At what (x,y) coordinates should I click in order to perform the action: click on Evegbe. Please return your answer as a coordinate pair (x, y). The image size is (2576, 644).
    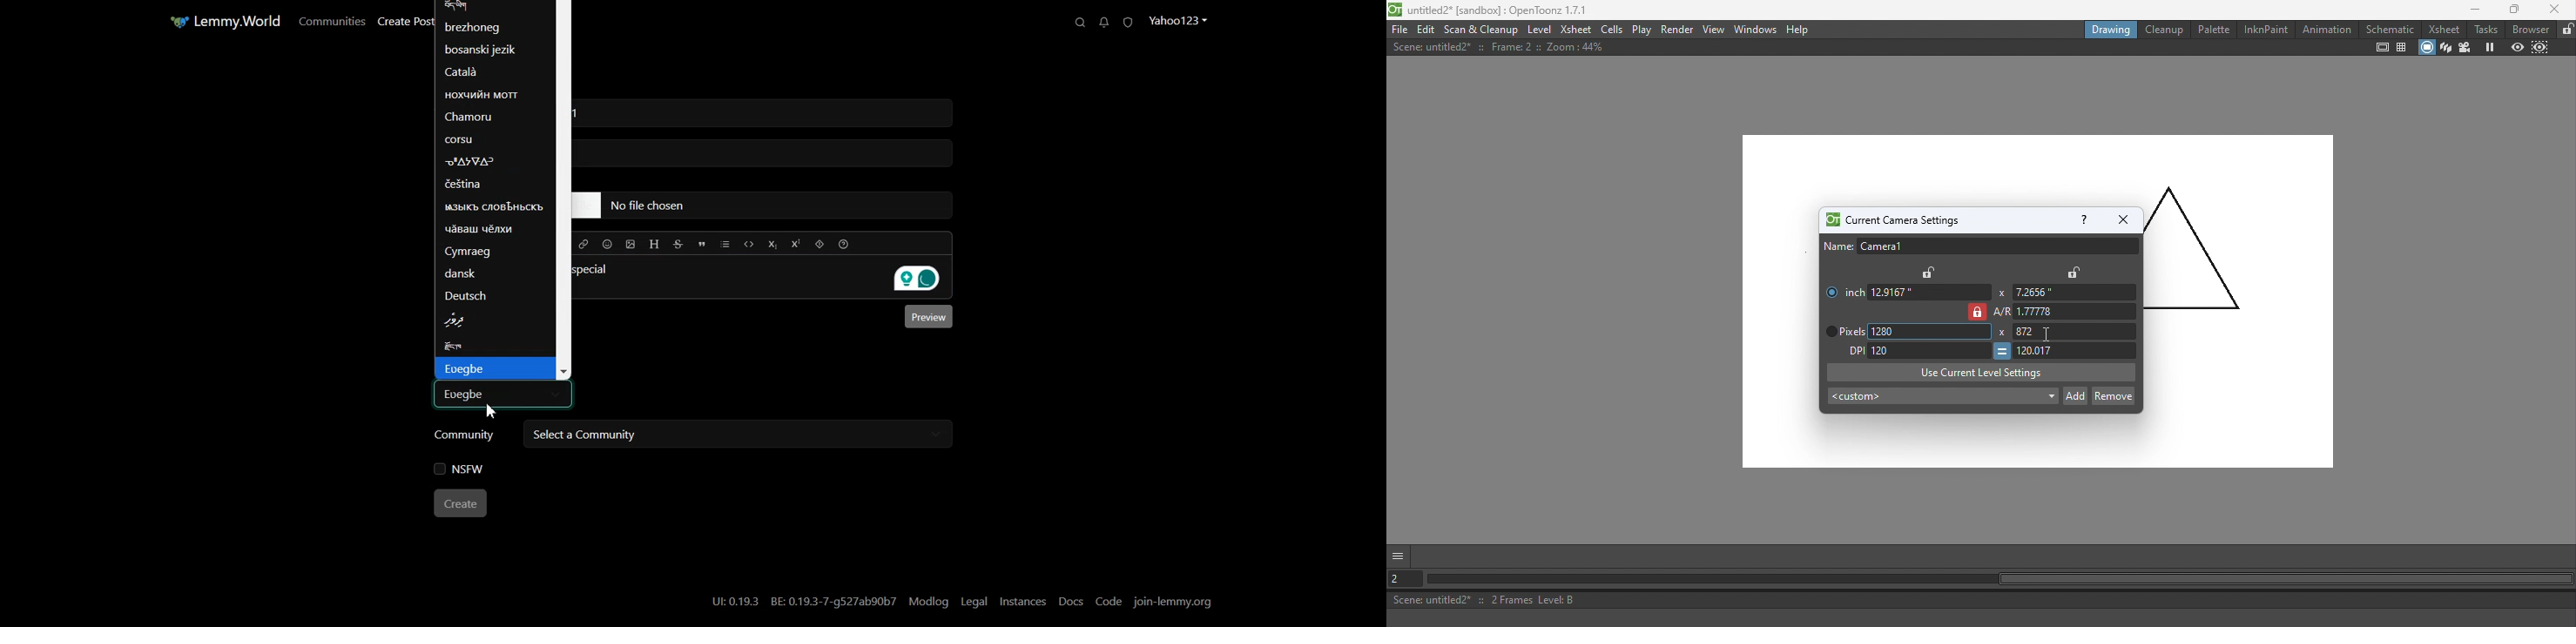
    Looking at the image, I should click on (494, 368).